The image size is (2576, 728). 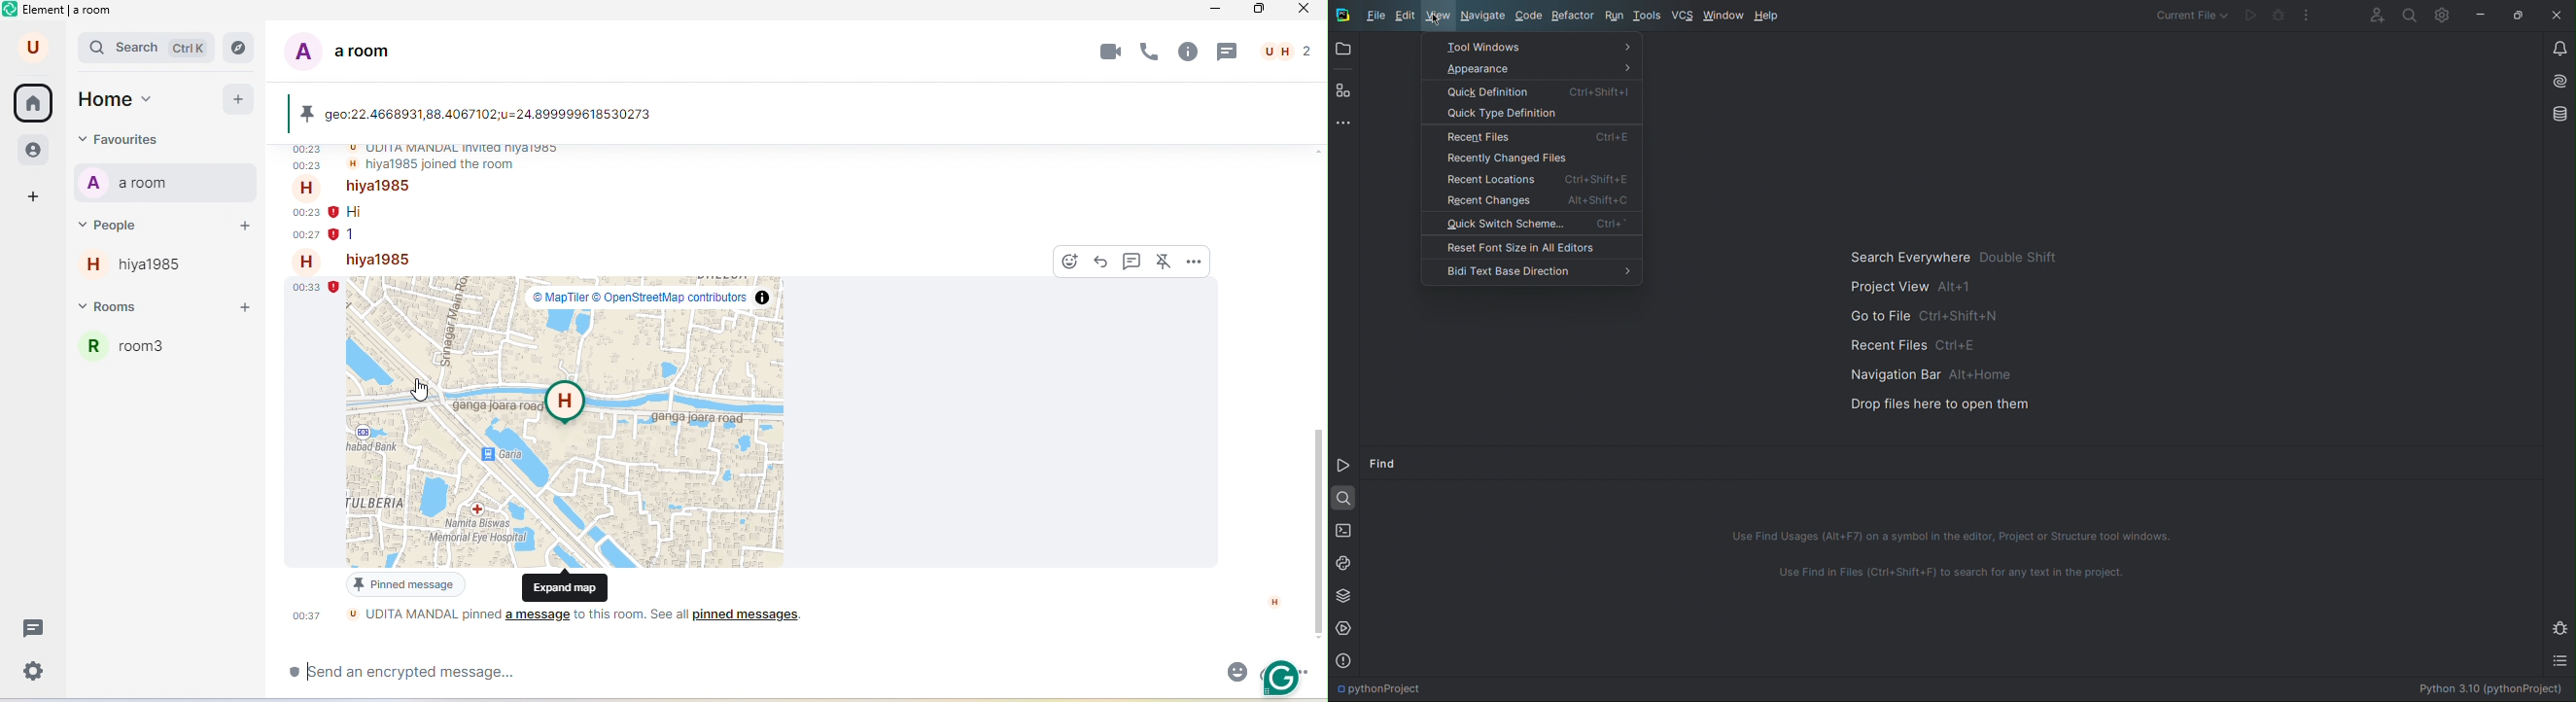 What do you see at coordinates (305, 212) in the screenshot?
I see `00.23` at bounding box center [305, 212].